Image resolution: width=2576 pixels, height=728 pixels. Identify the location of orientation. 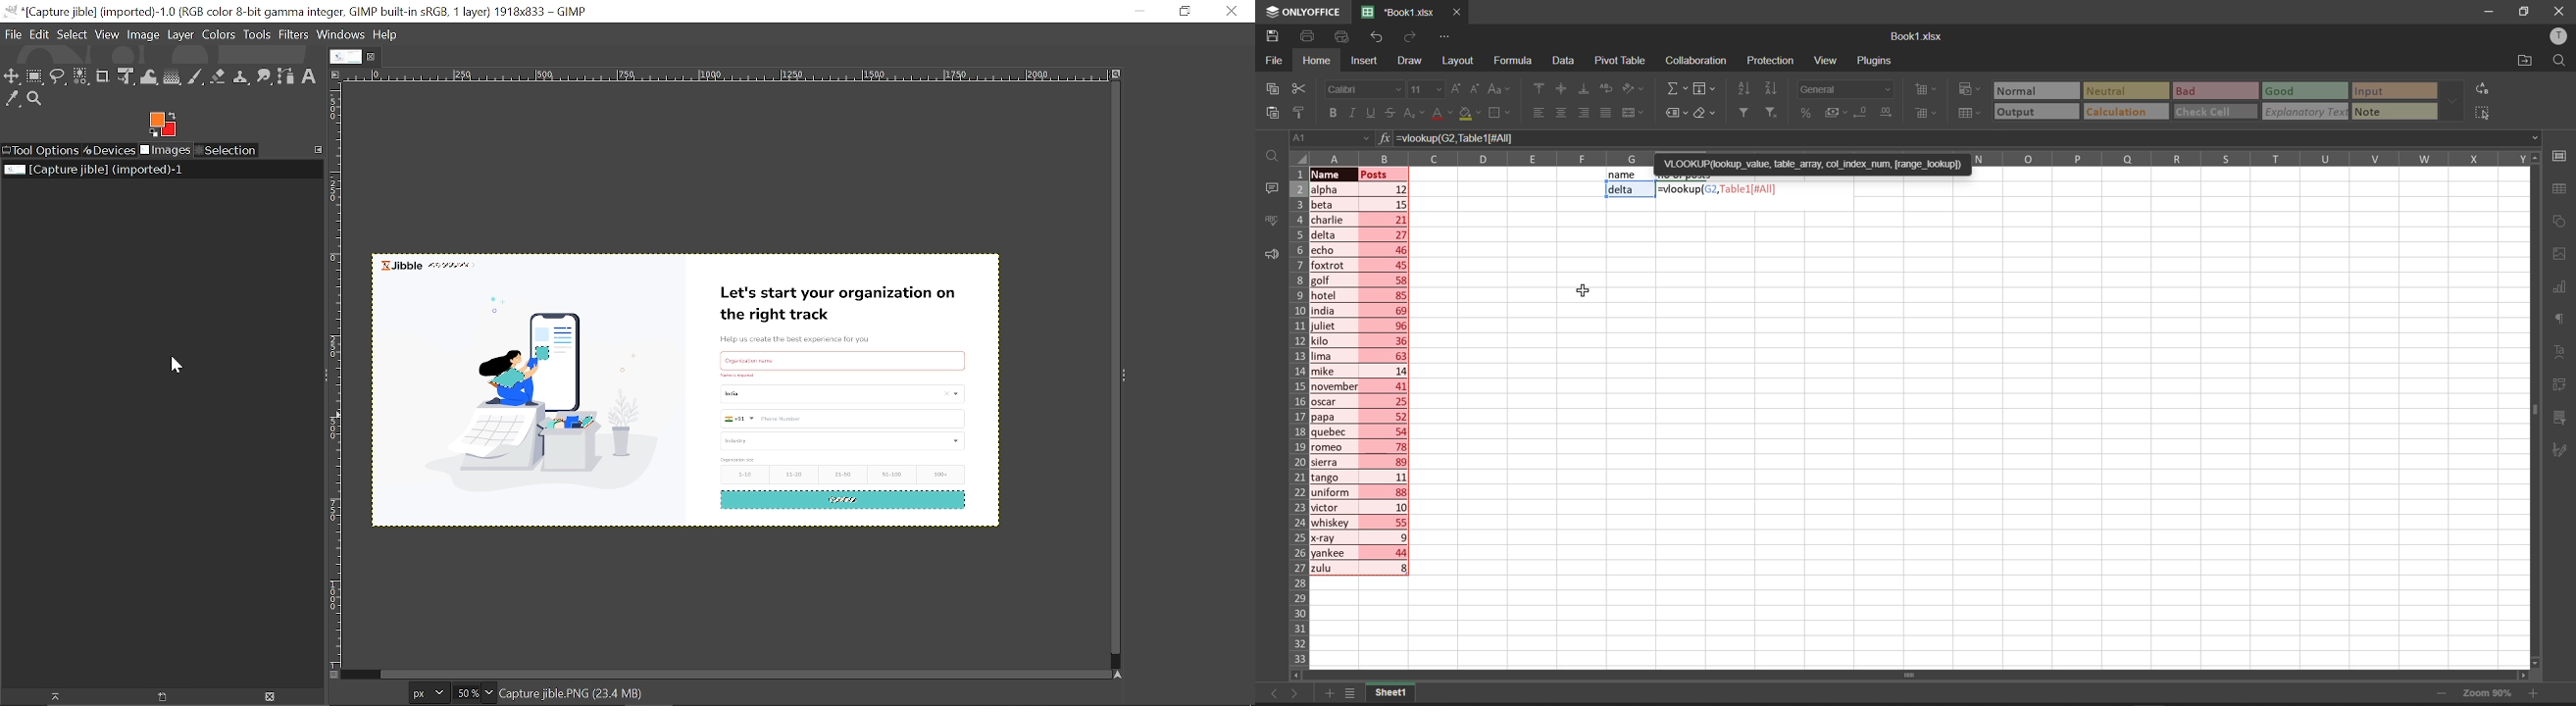
(1636, 89).